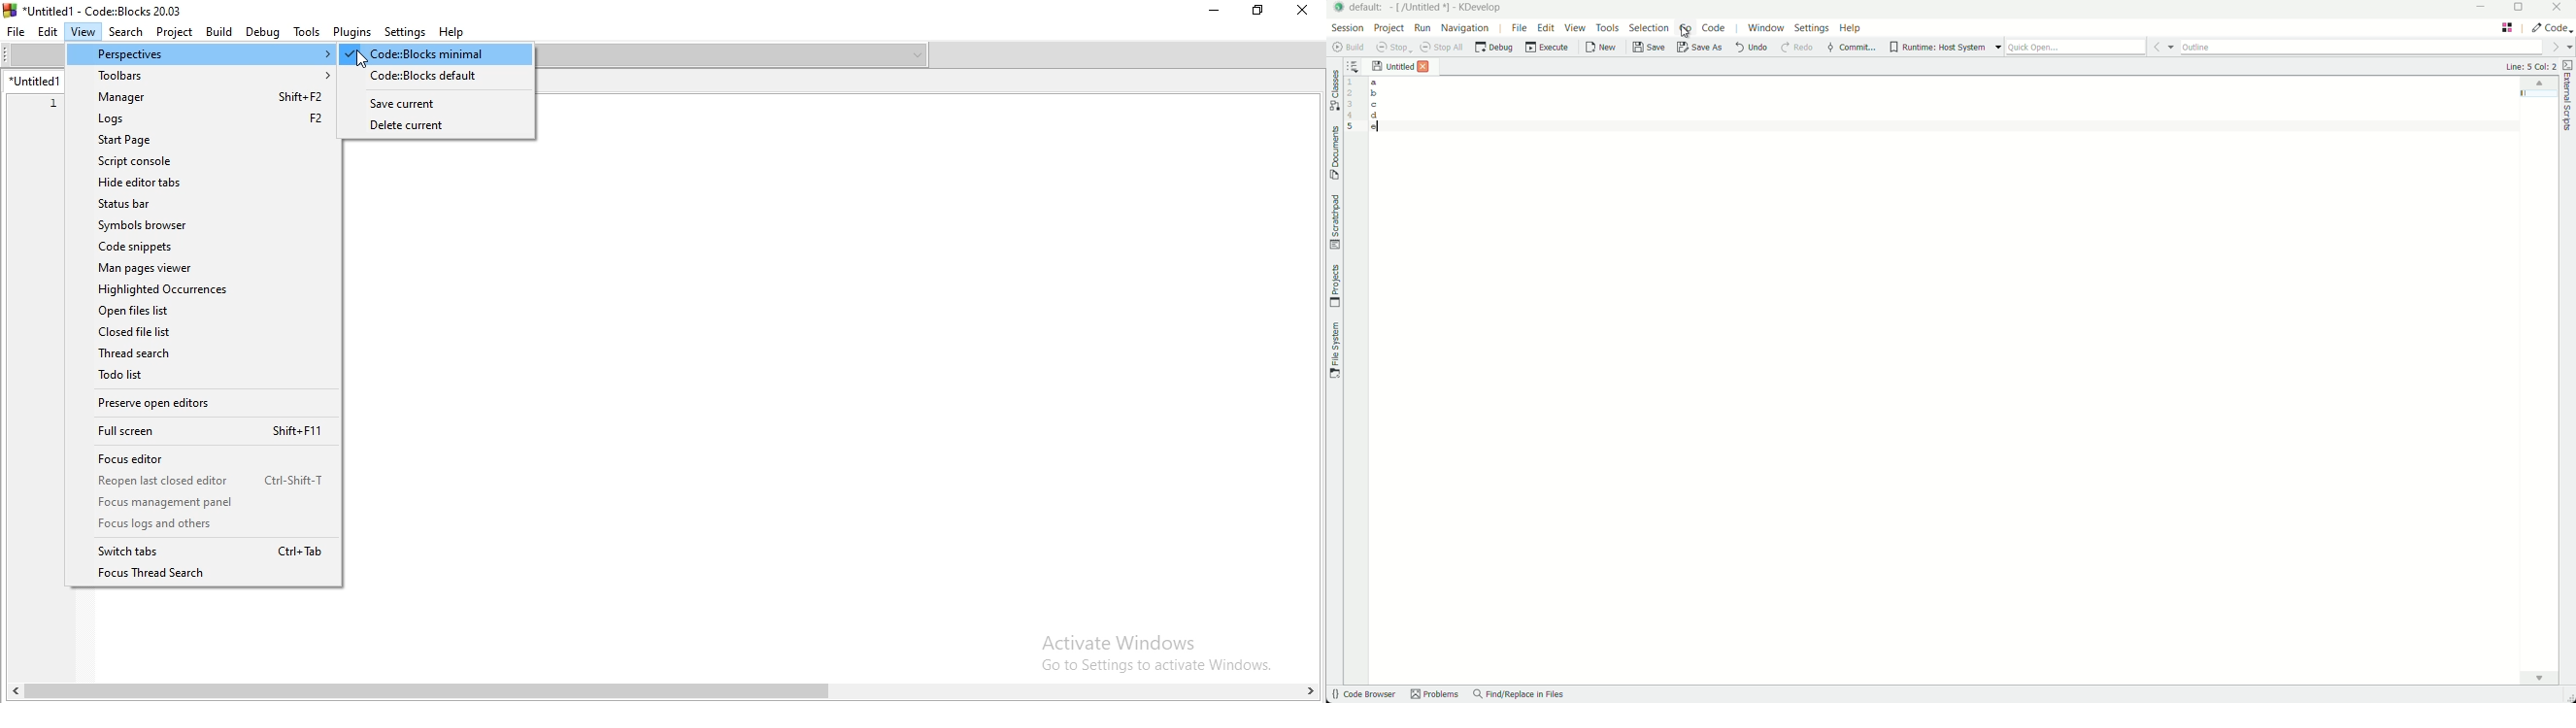 The image size is (2576, 728). Describe the element at coordinates (1345, 48) in the screenshot. I see `build` at that location.